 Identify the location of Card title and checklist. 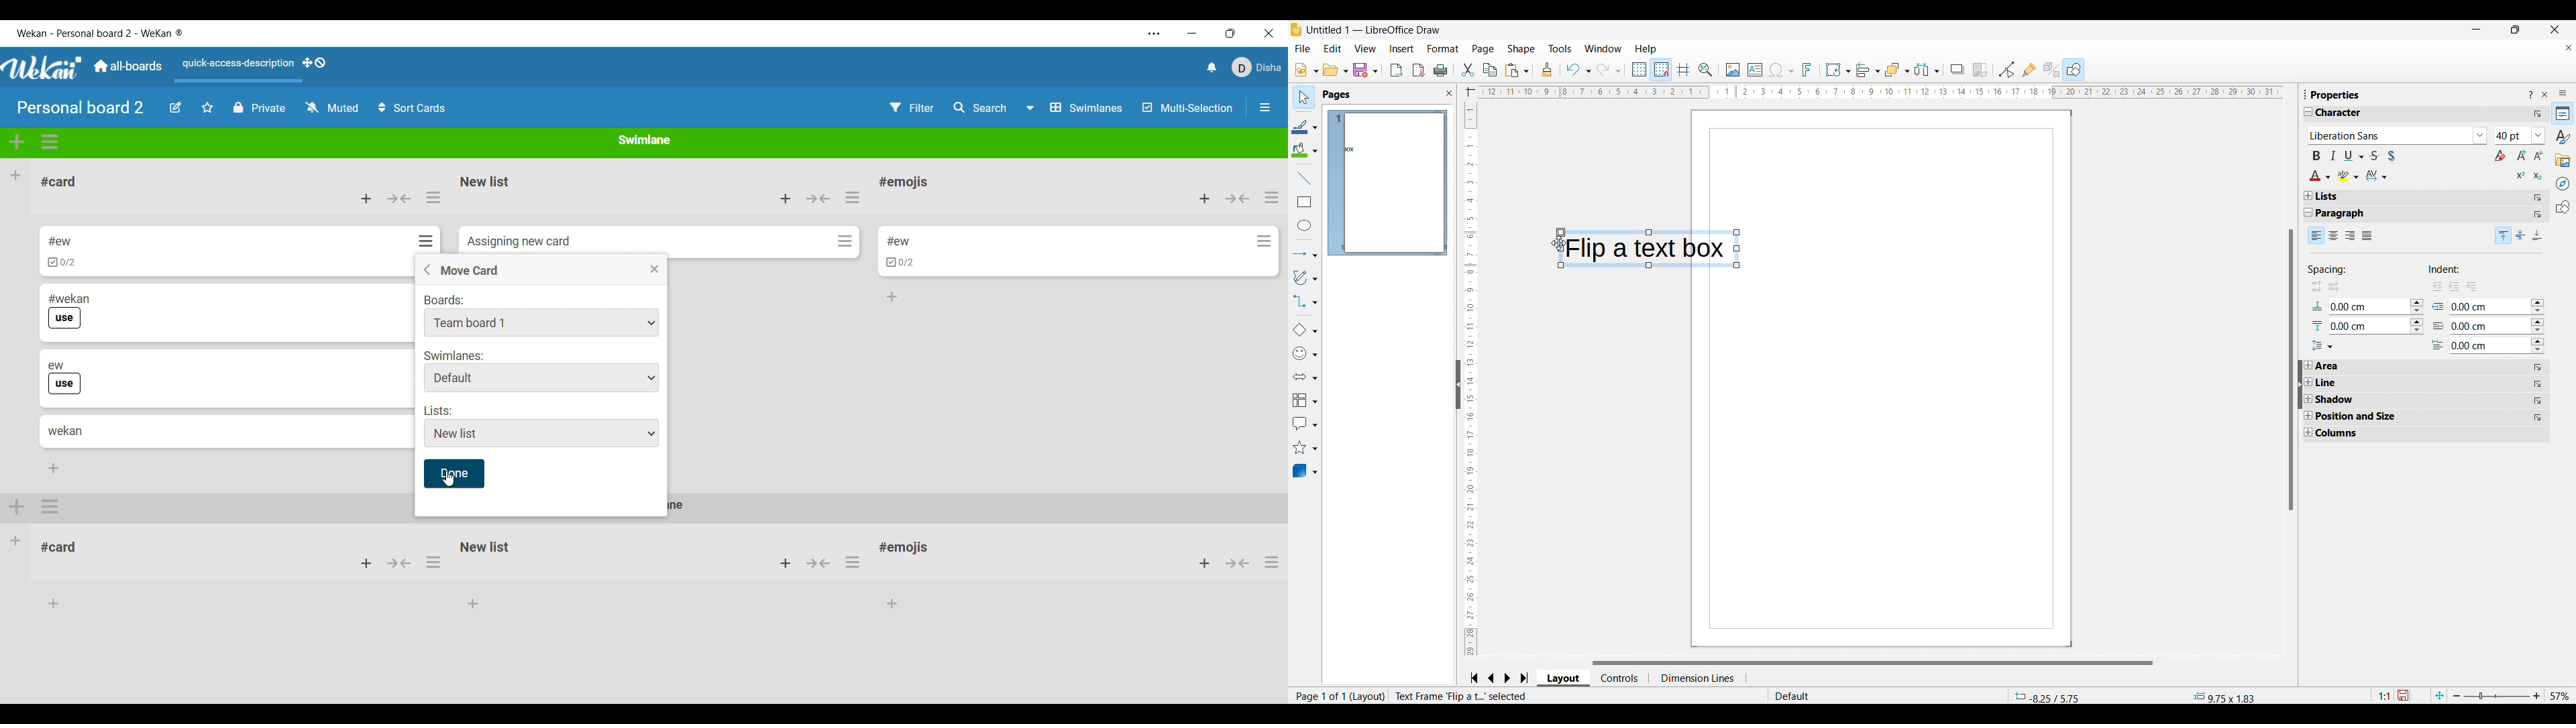
(61, 251).